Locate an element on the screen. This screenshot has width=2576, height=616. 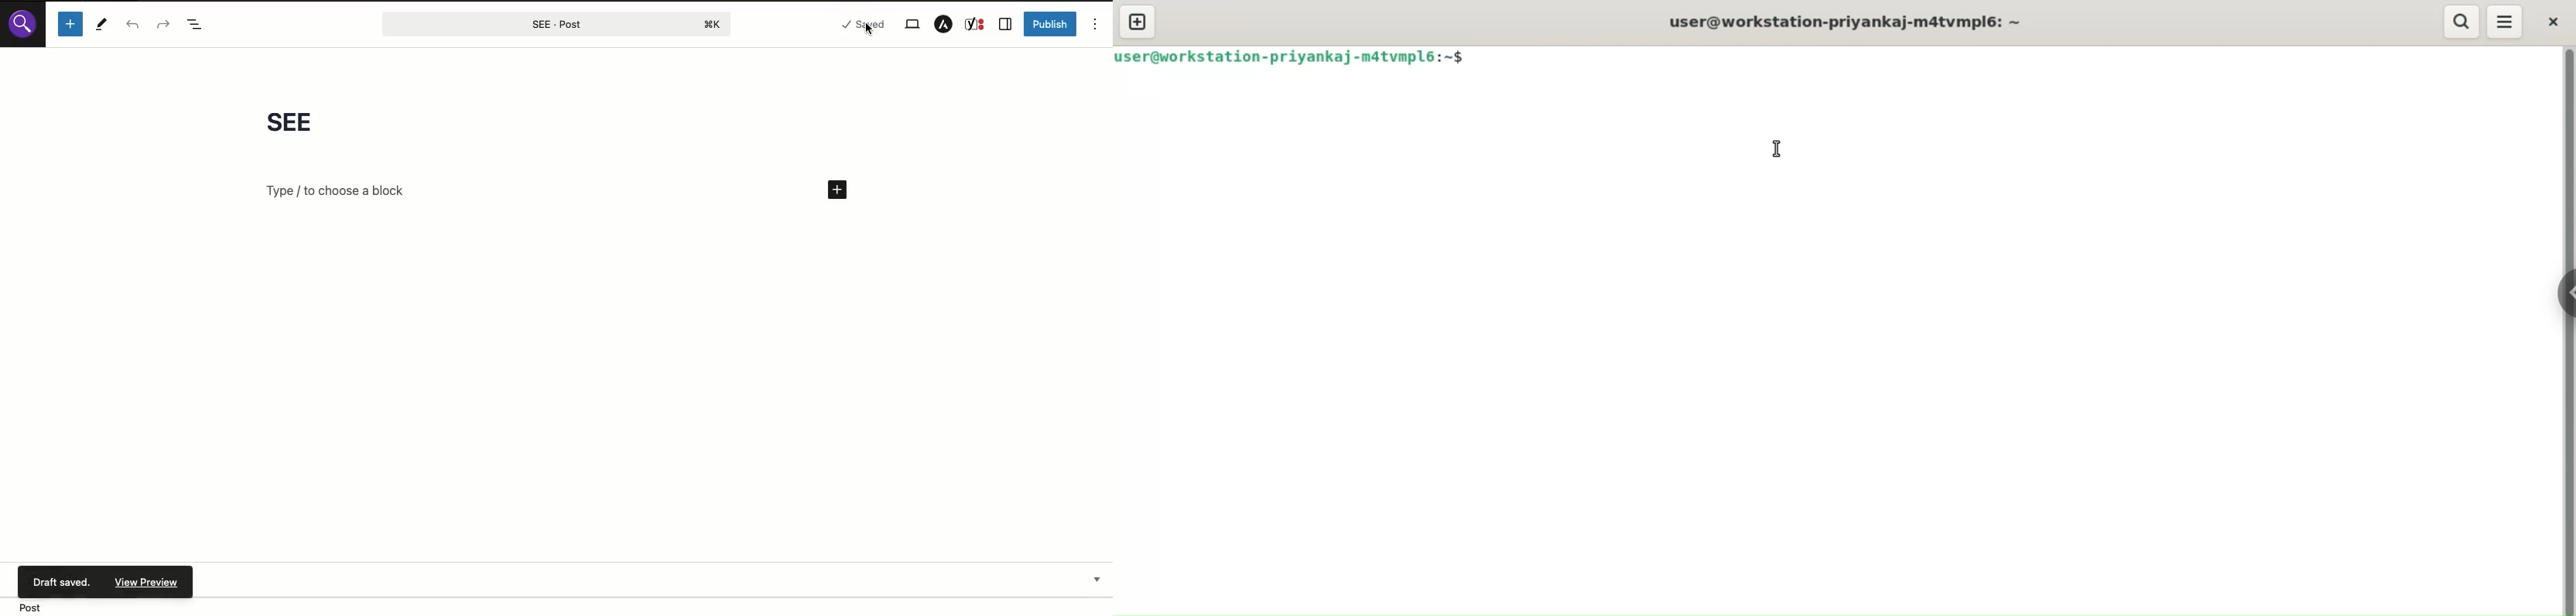
Add new block is located at coordinates (340, 190).